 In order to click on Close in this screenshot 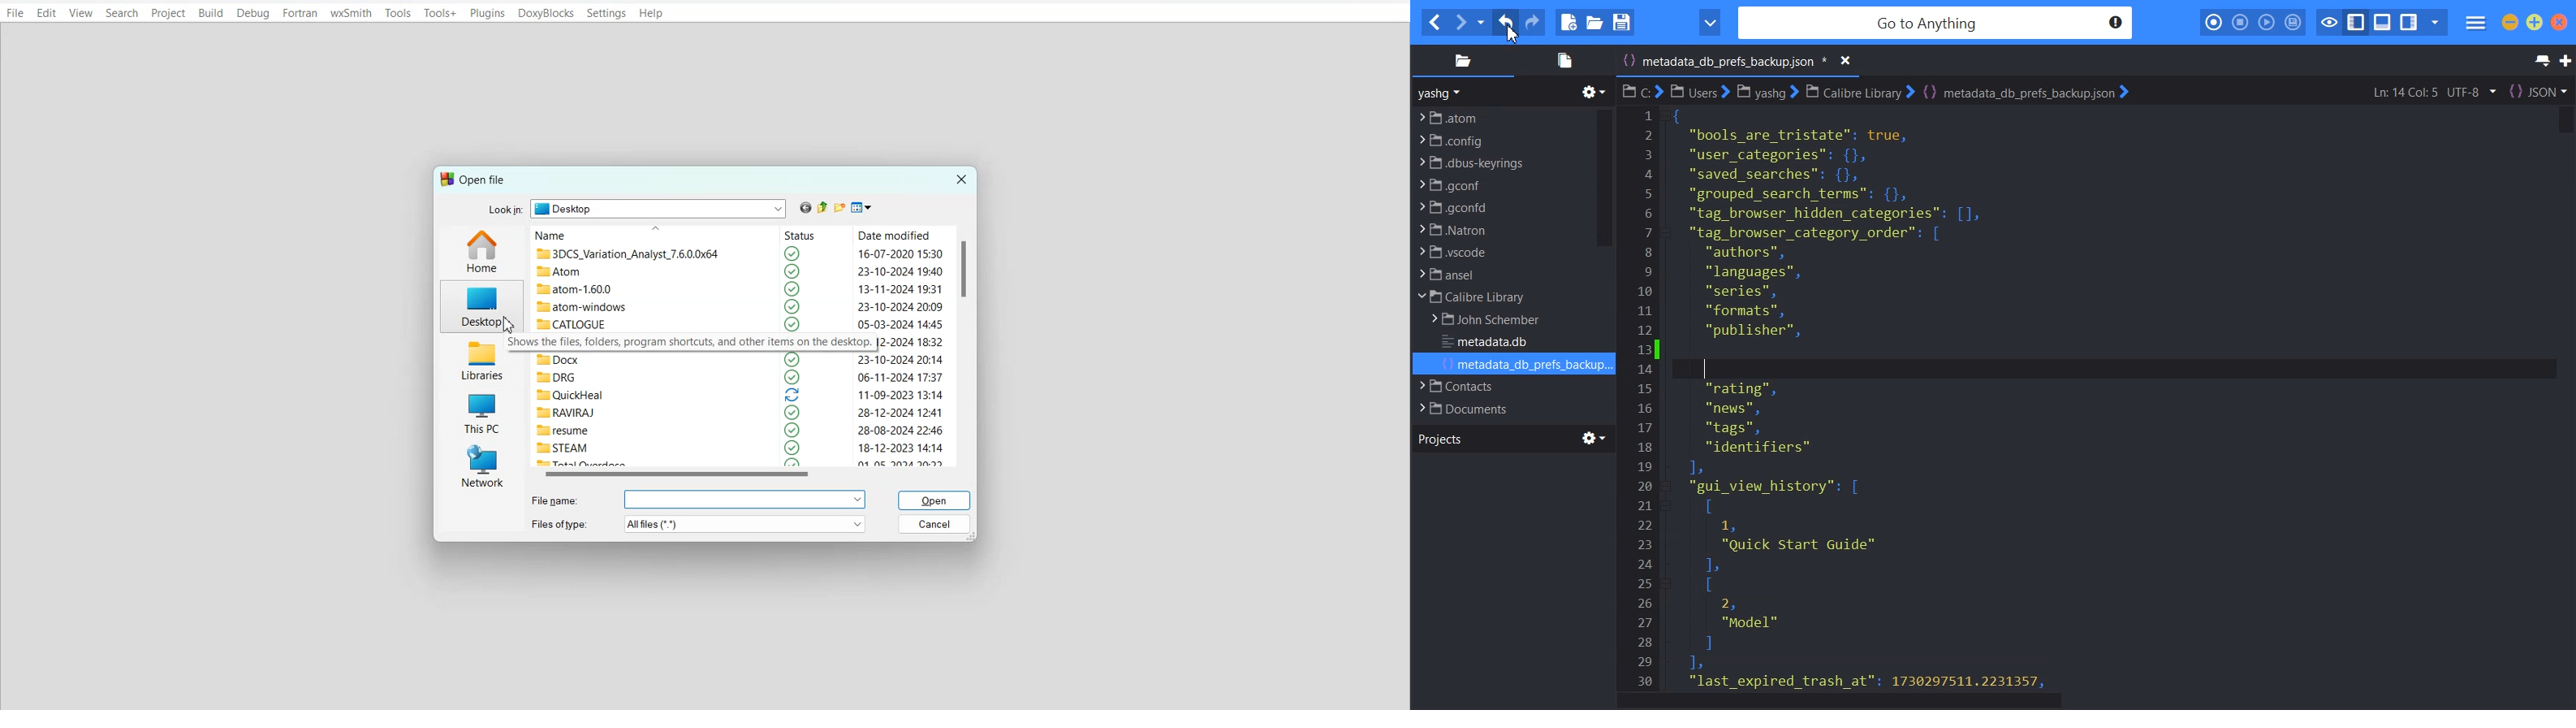, I will do `click(1833, 61)`.